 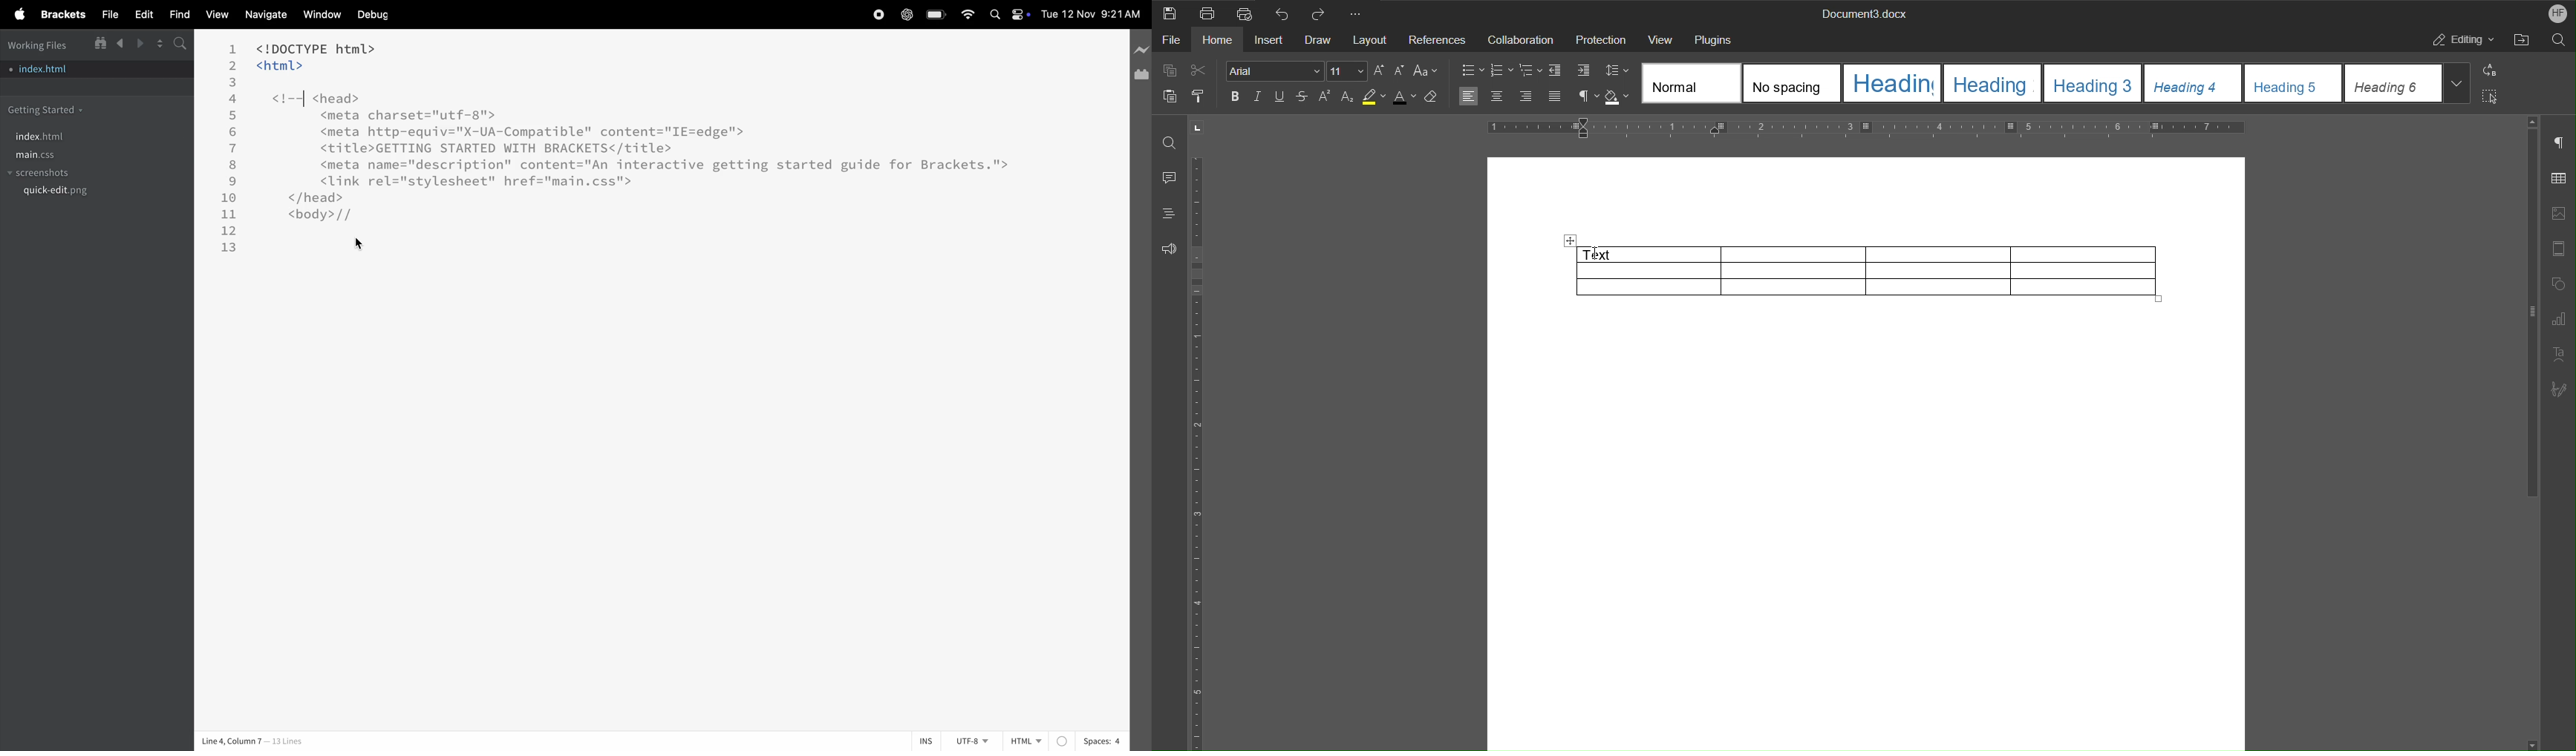 I want to click on Plugins, so click(x=1715, y=38).